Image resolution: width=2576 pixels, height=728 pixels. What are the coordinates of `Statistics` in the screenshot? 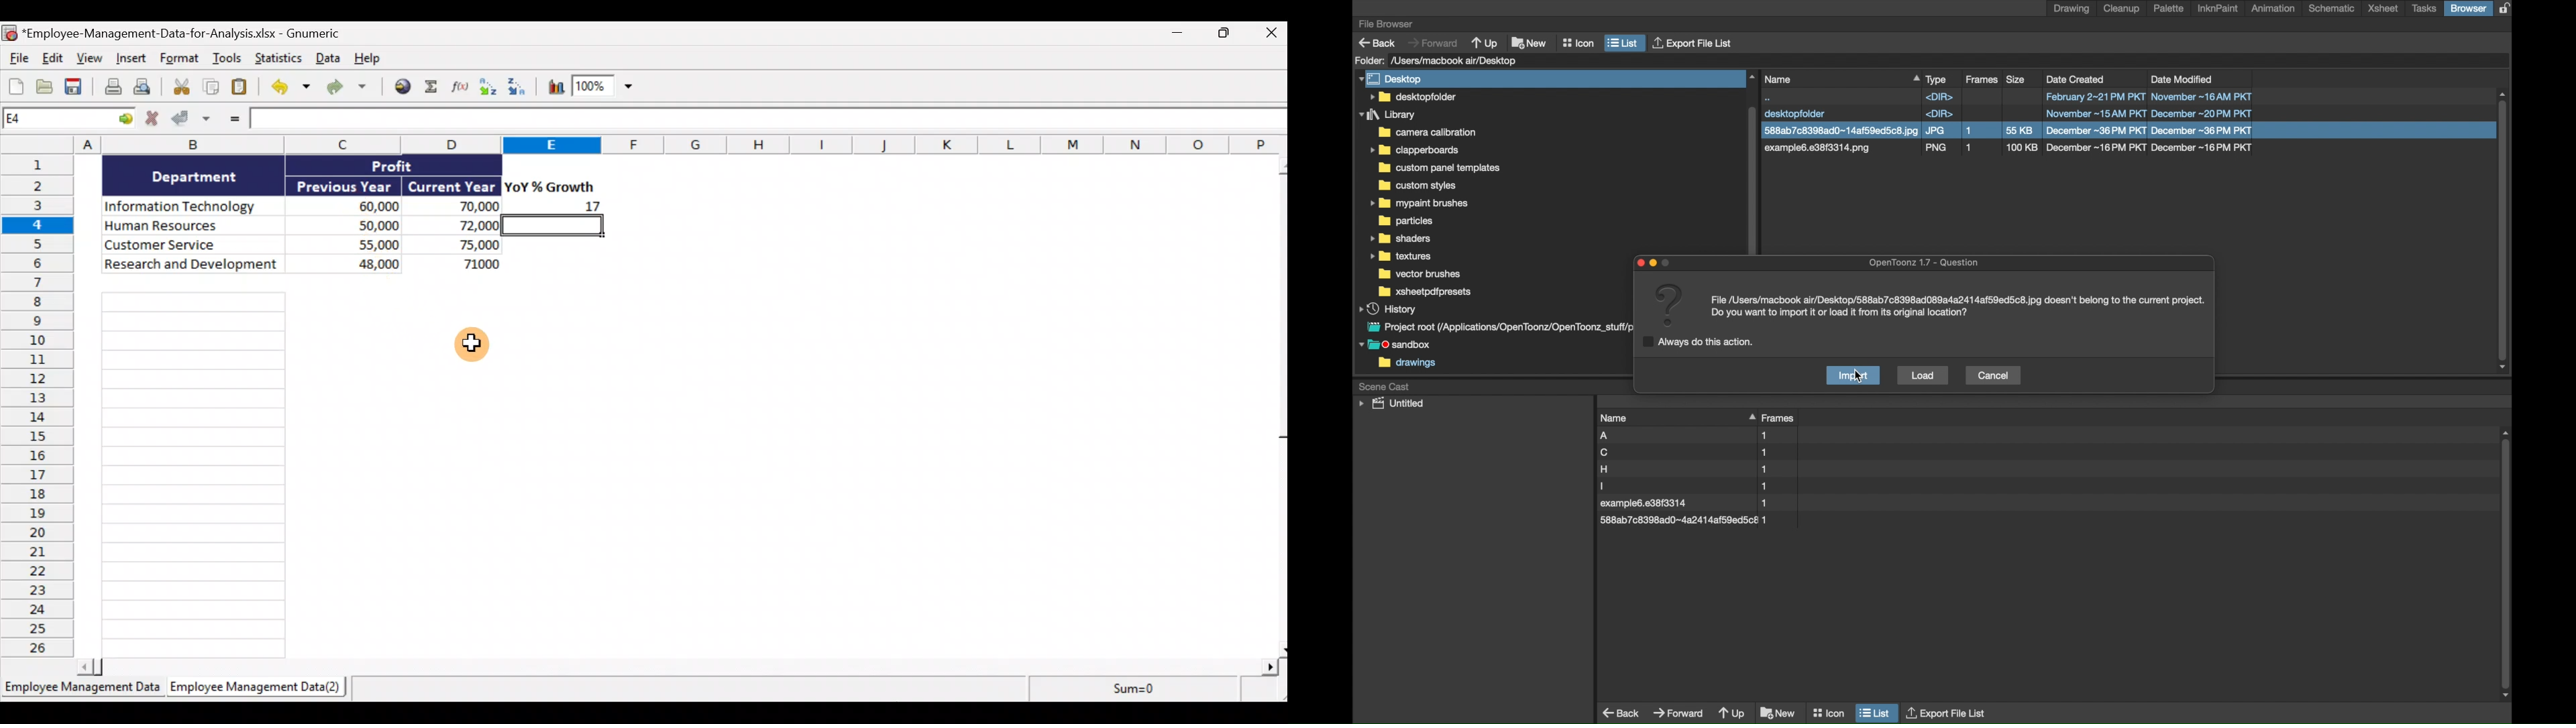 It's located at (276, 58).